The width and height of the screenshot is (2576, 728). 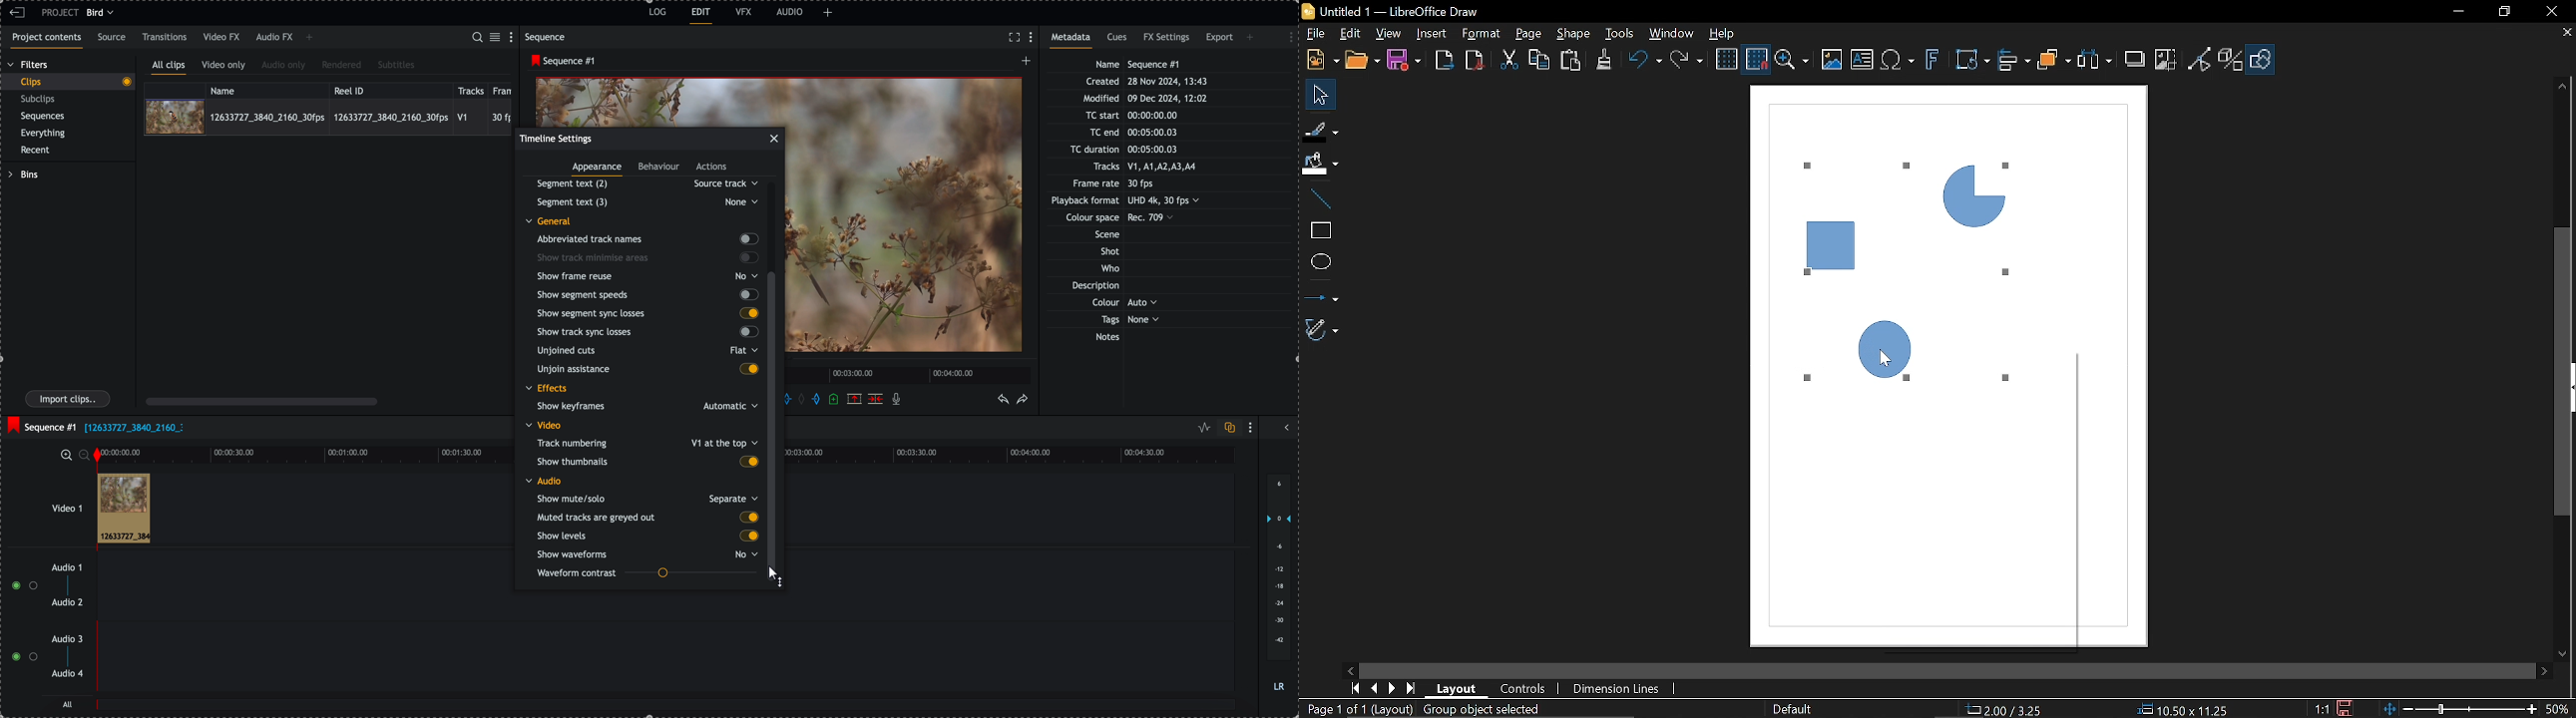 I want to click on Clone, so click(x=1604, y=61).